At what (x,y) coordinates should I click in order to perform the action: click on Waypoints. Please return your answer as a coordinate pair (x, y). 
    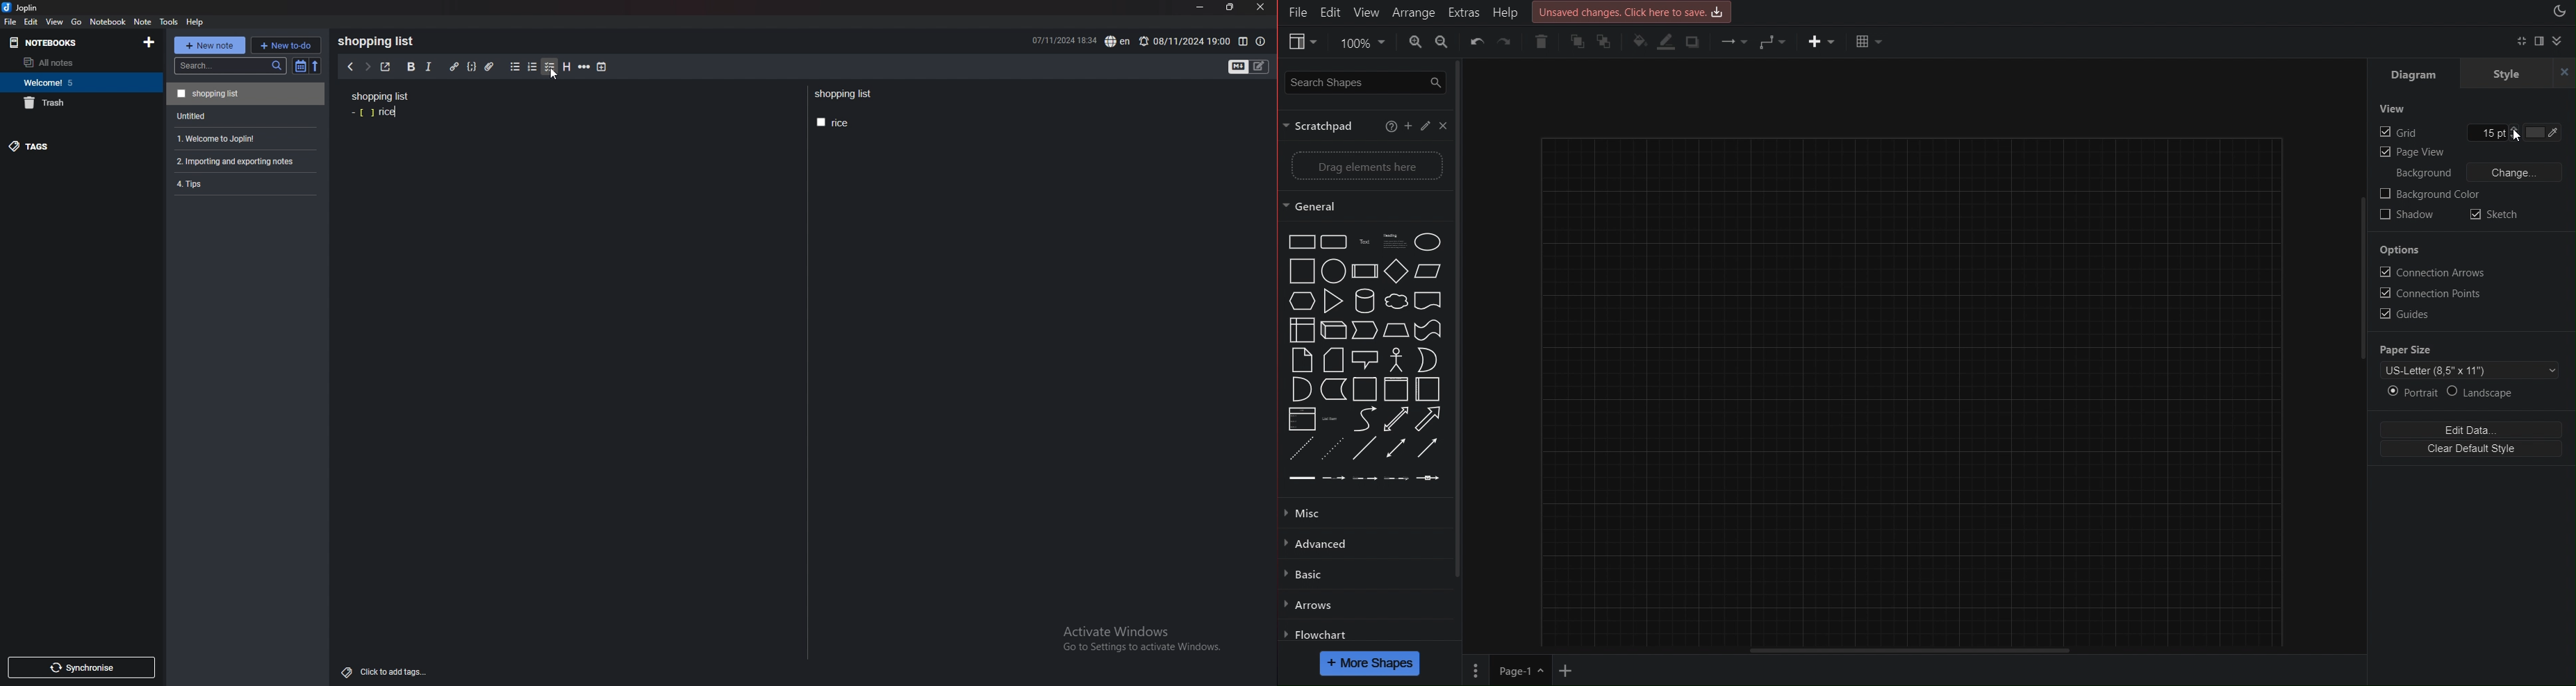
    Looking at the image, I should click on (1769, 43).